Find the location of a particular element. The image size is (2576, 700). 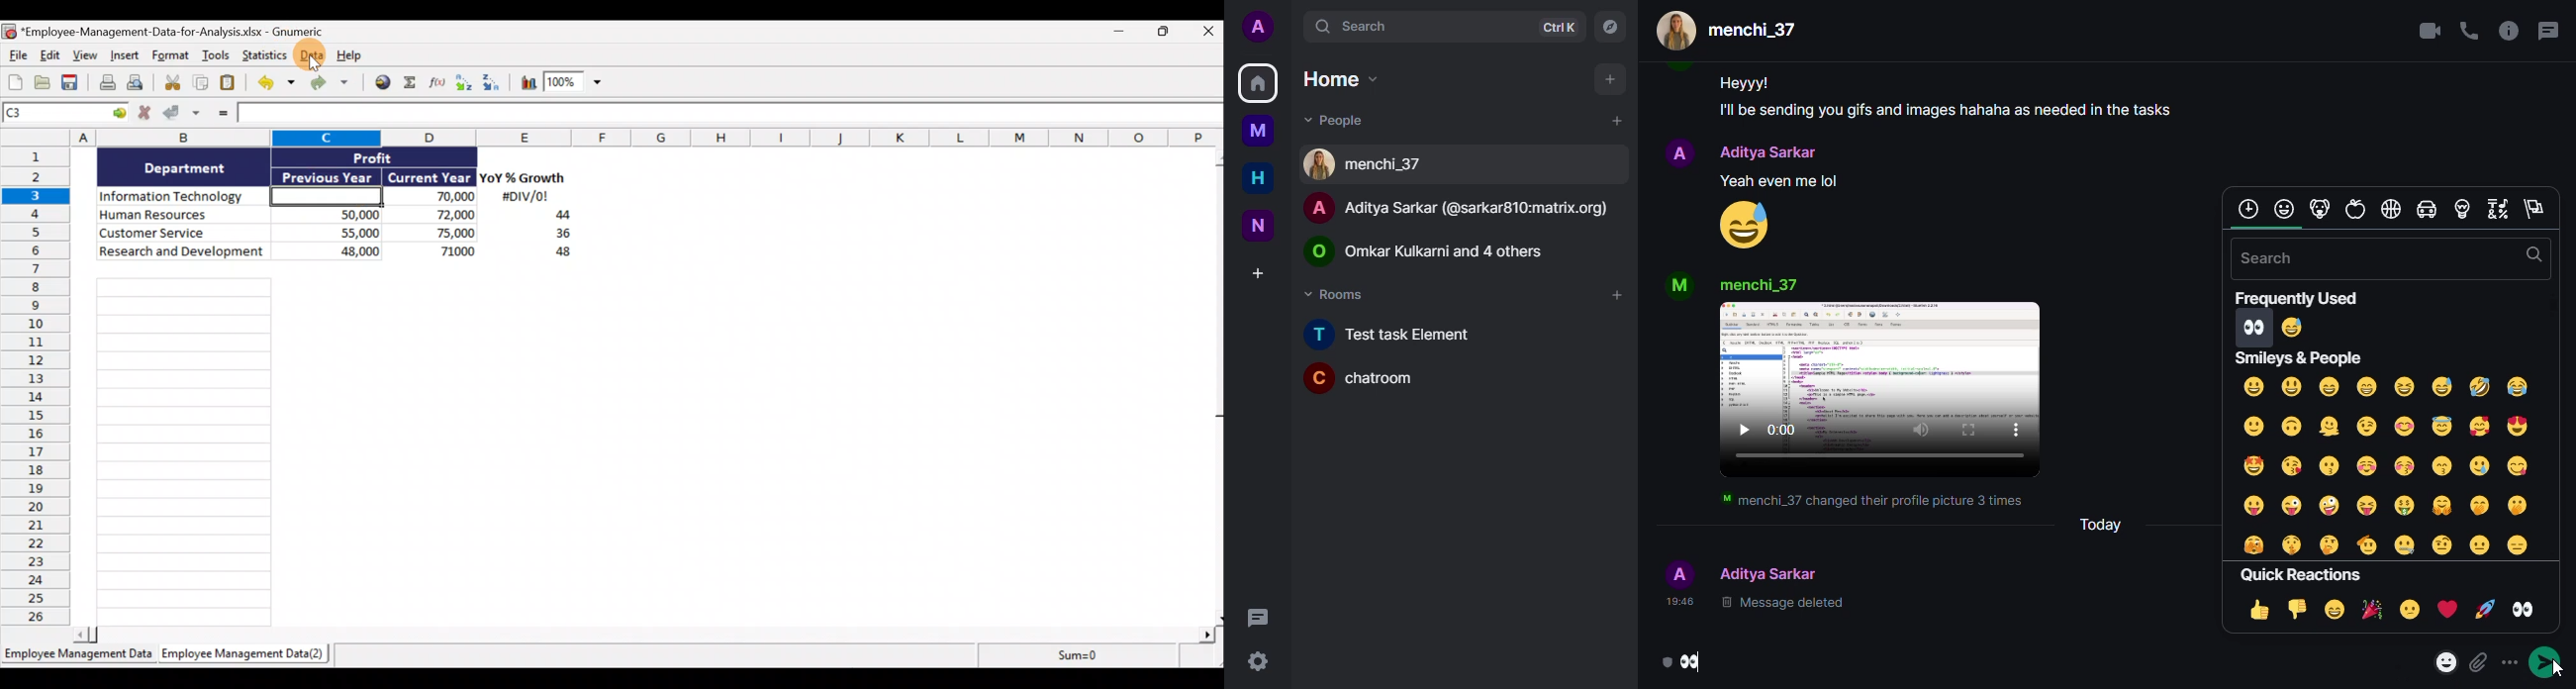

menchi_37 changed their profile picture 3 times is located at coordinates (1871, 502).